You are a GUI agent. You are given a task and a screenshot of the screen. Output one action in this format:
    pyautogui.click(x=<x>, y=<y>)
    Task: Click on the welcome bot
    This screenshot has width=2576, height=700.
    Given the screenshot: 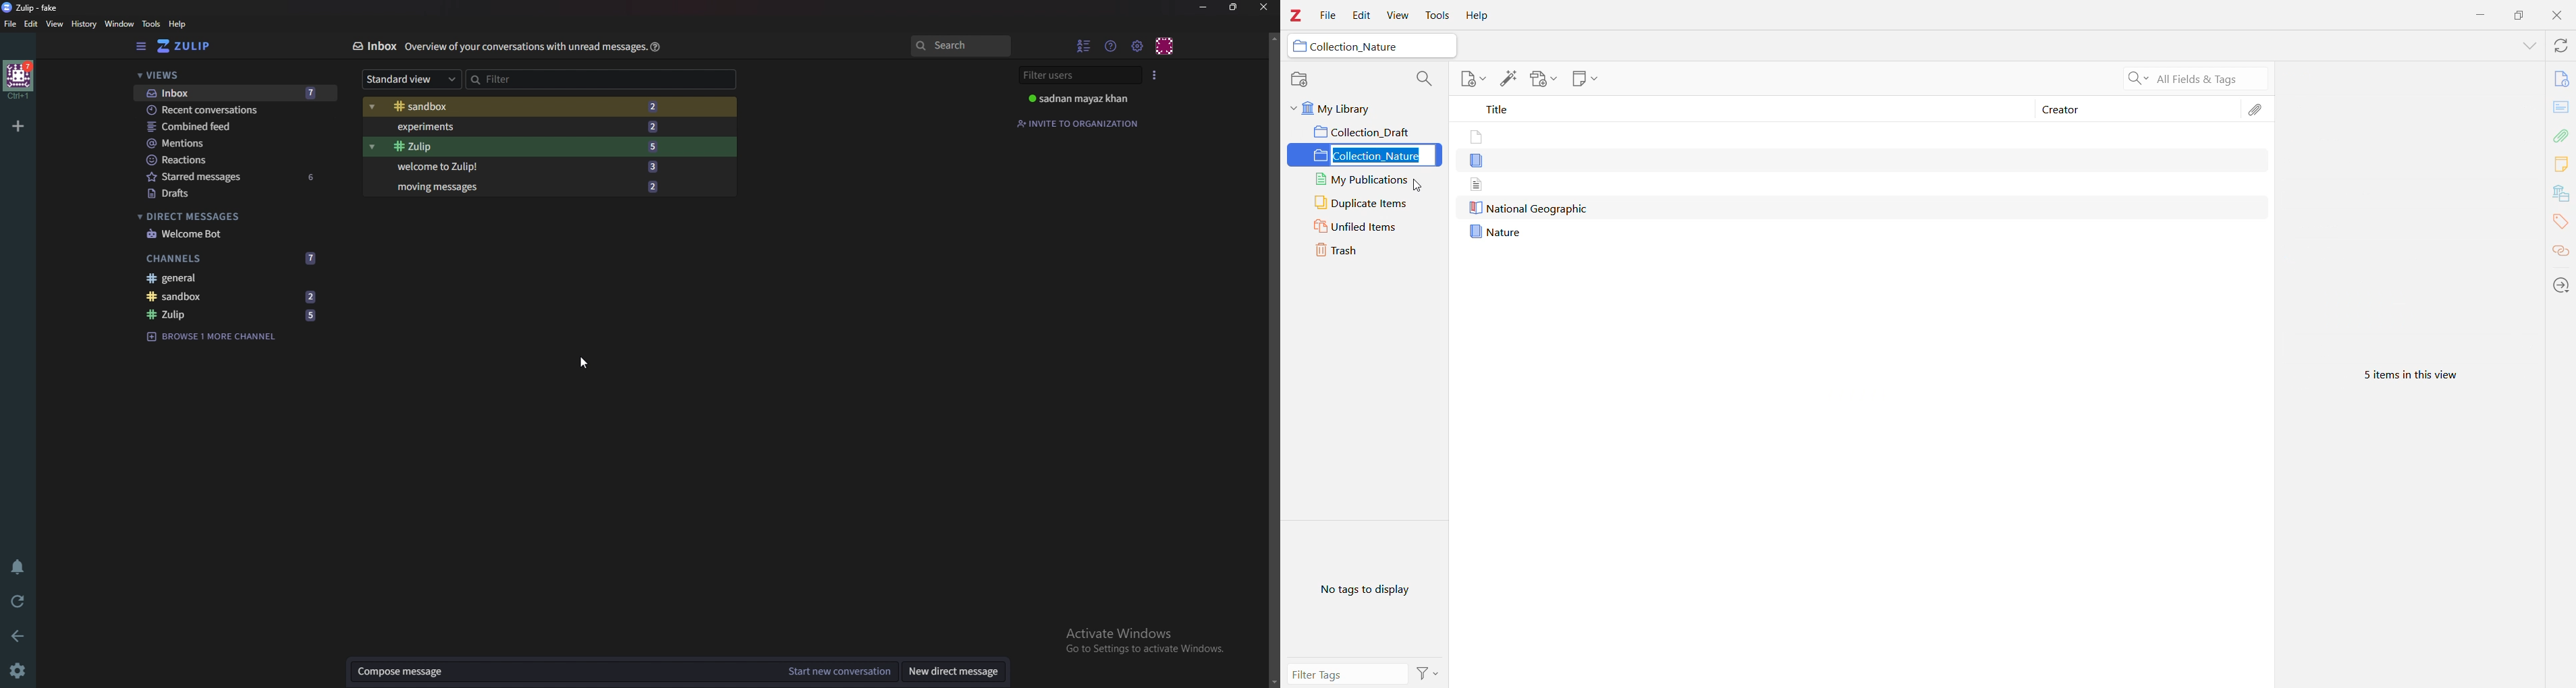 What is the action you would take?
    pyautogui.click(x=231, y=234)
    